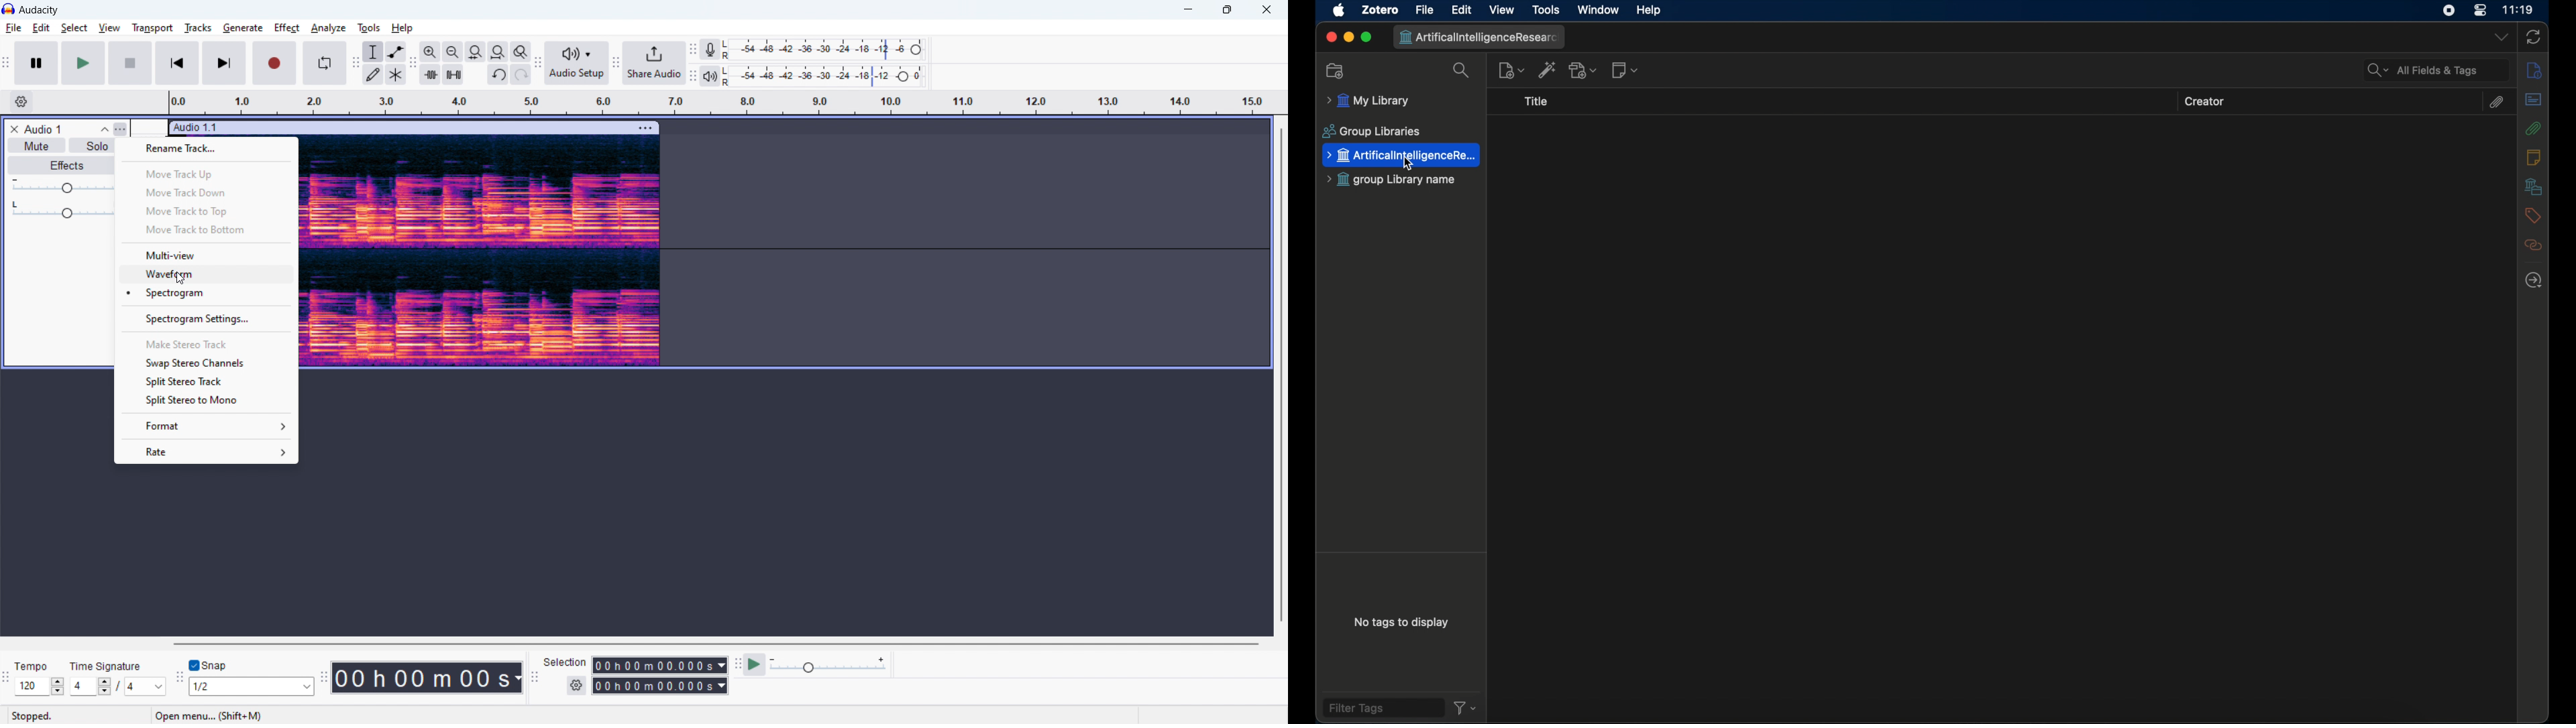 This screenshot has height=728, width=2576. I want to click on select, so click(74, 28).